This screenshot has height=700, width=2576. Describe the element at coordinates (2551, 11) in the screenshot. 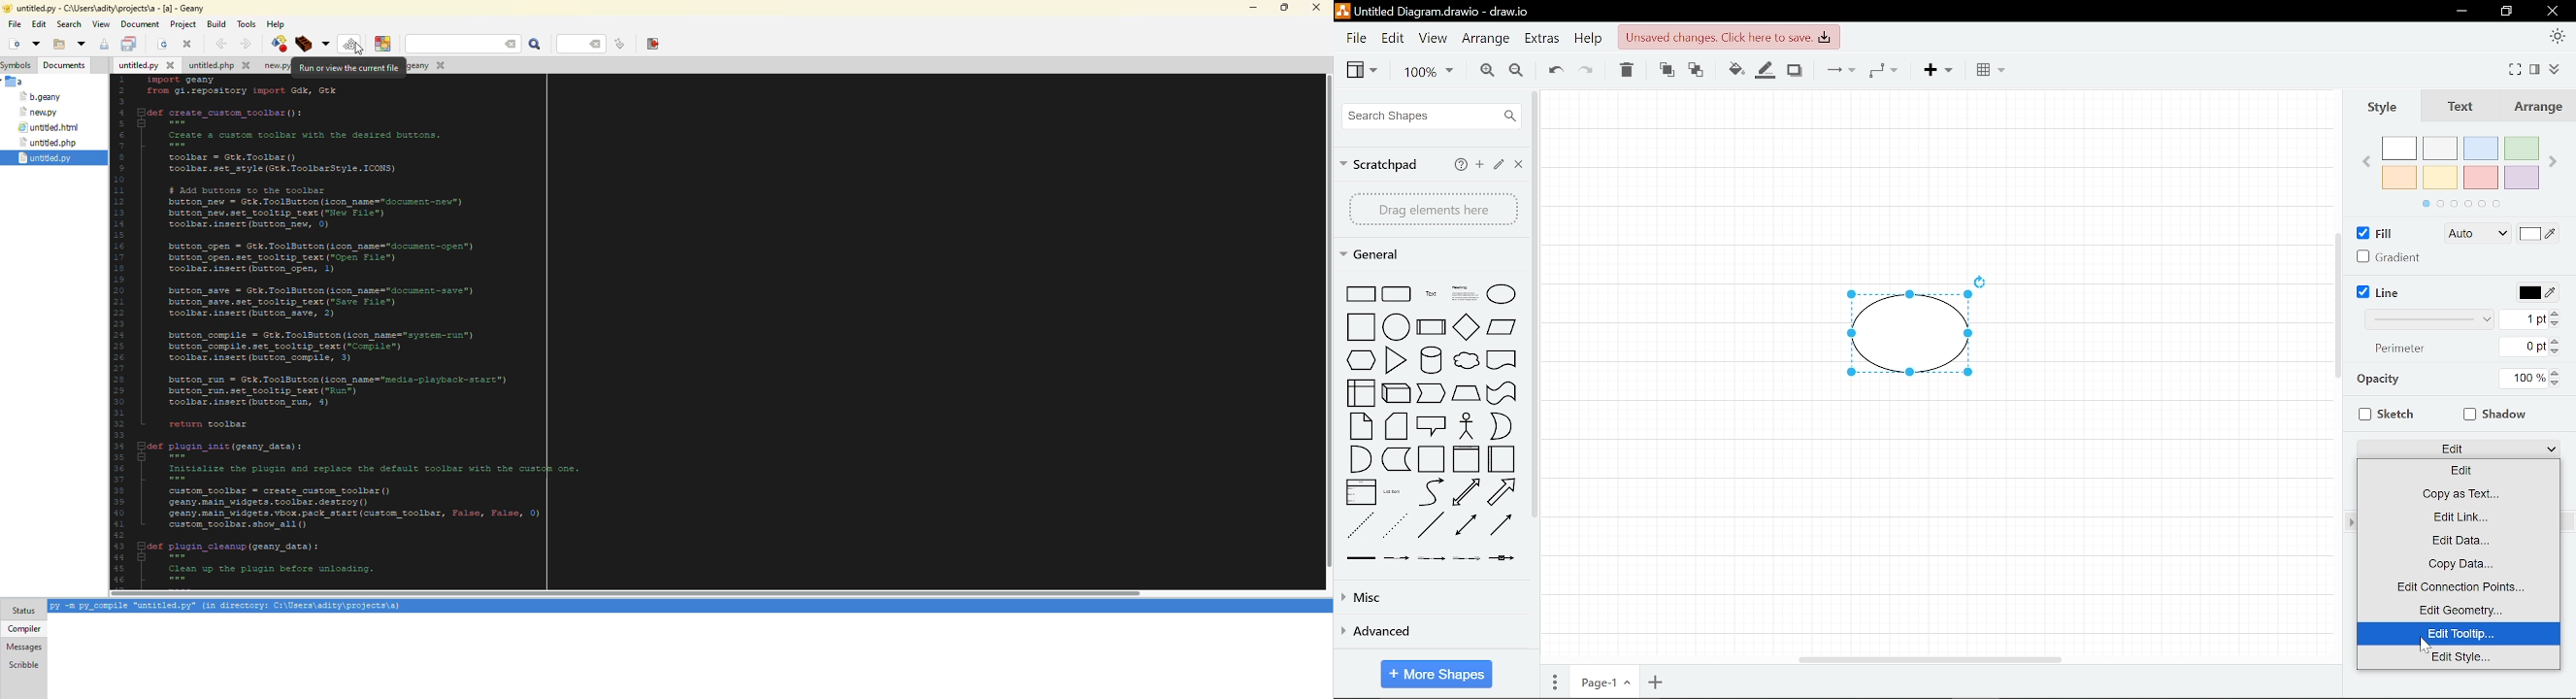

I see `Close window` at that location.